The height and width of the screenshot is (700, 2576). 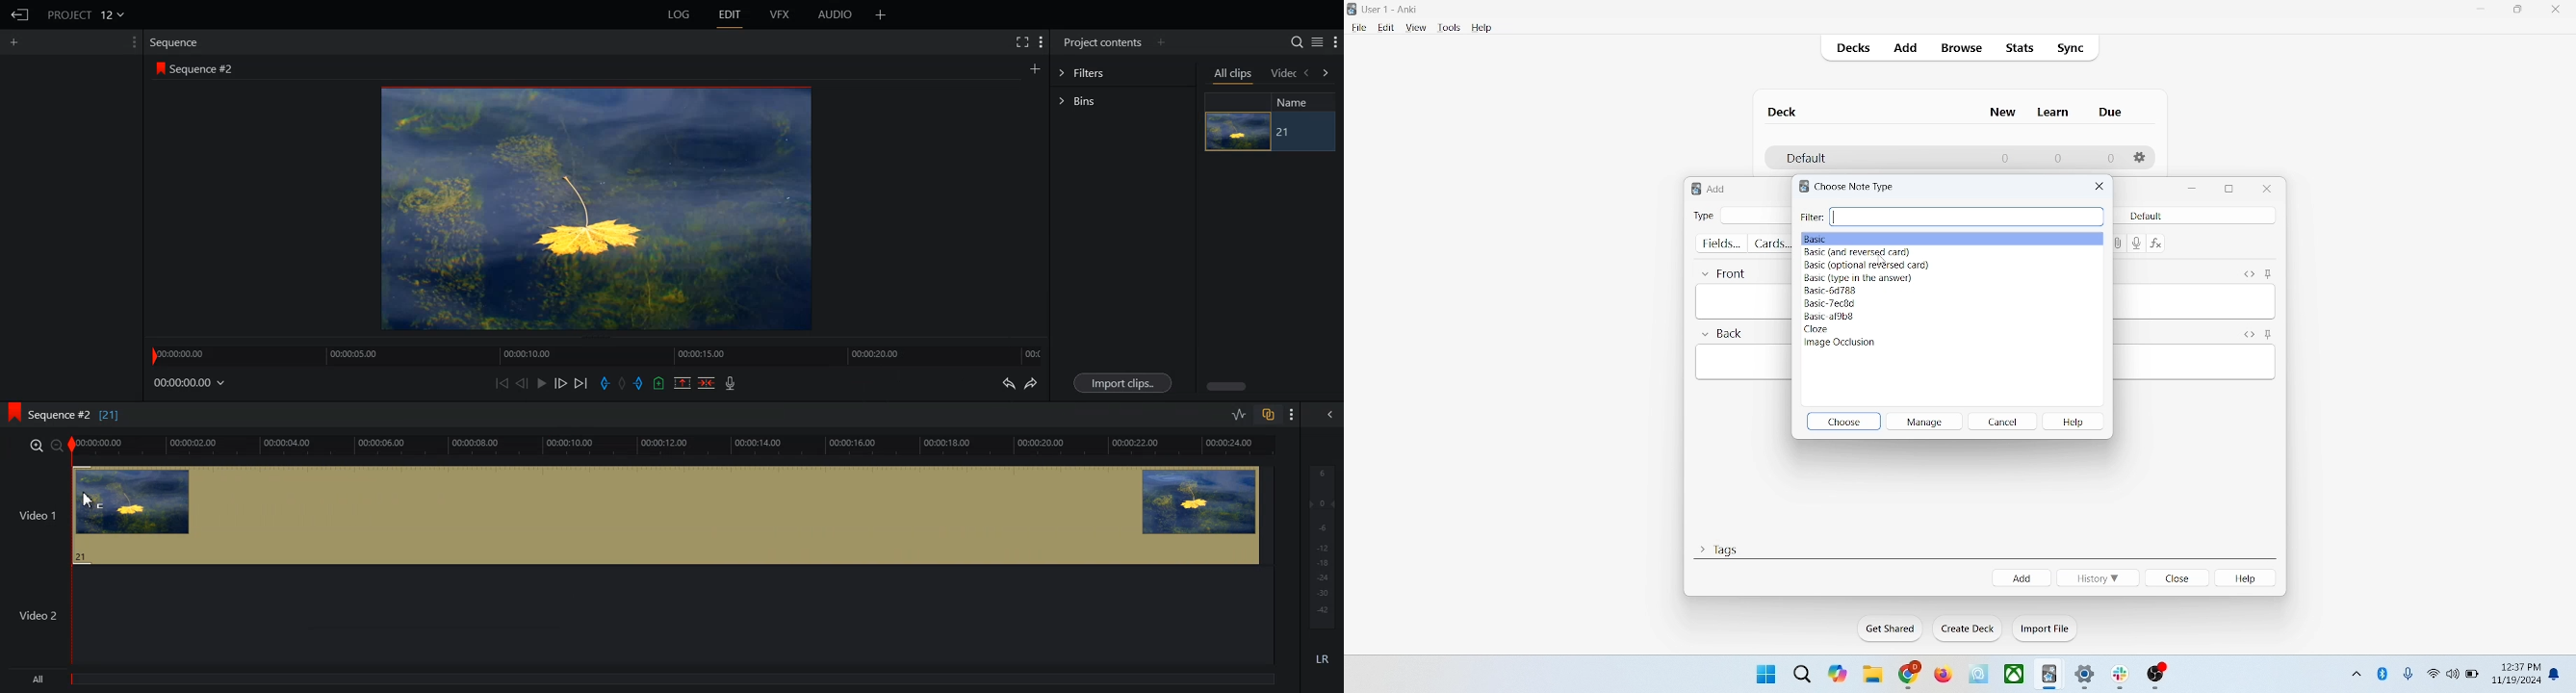 I want to click on Add Panel, so click(x=1163, y=42).